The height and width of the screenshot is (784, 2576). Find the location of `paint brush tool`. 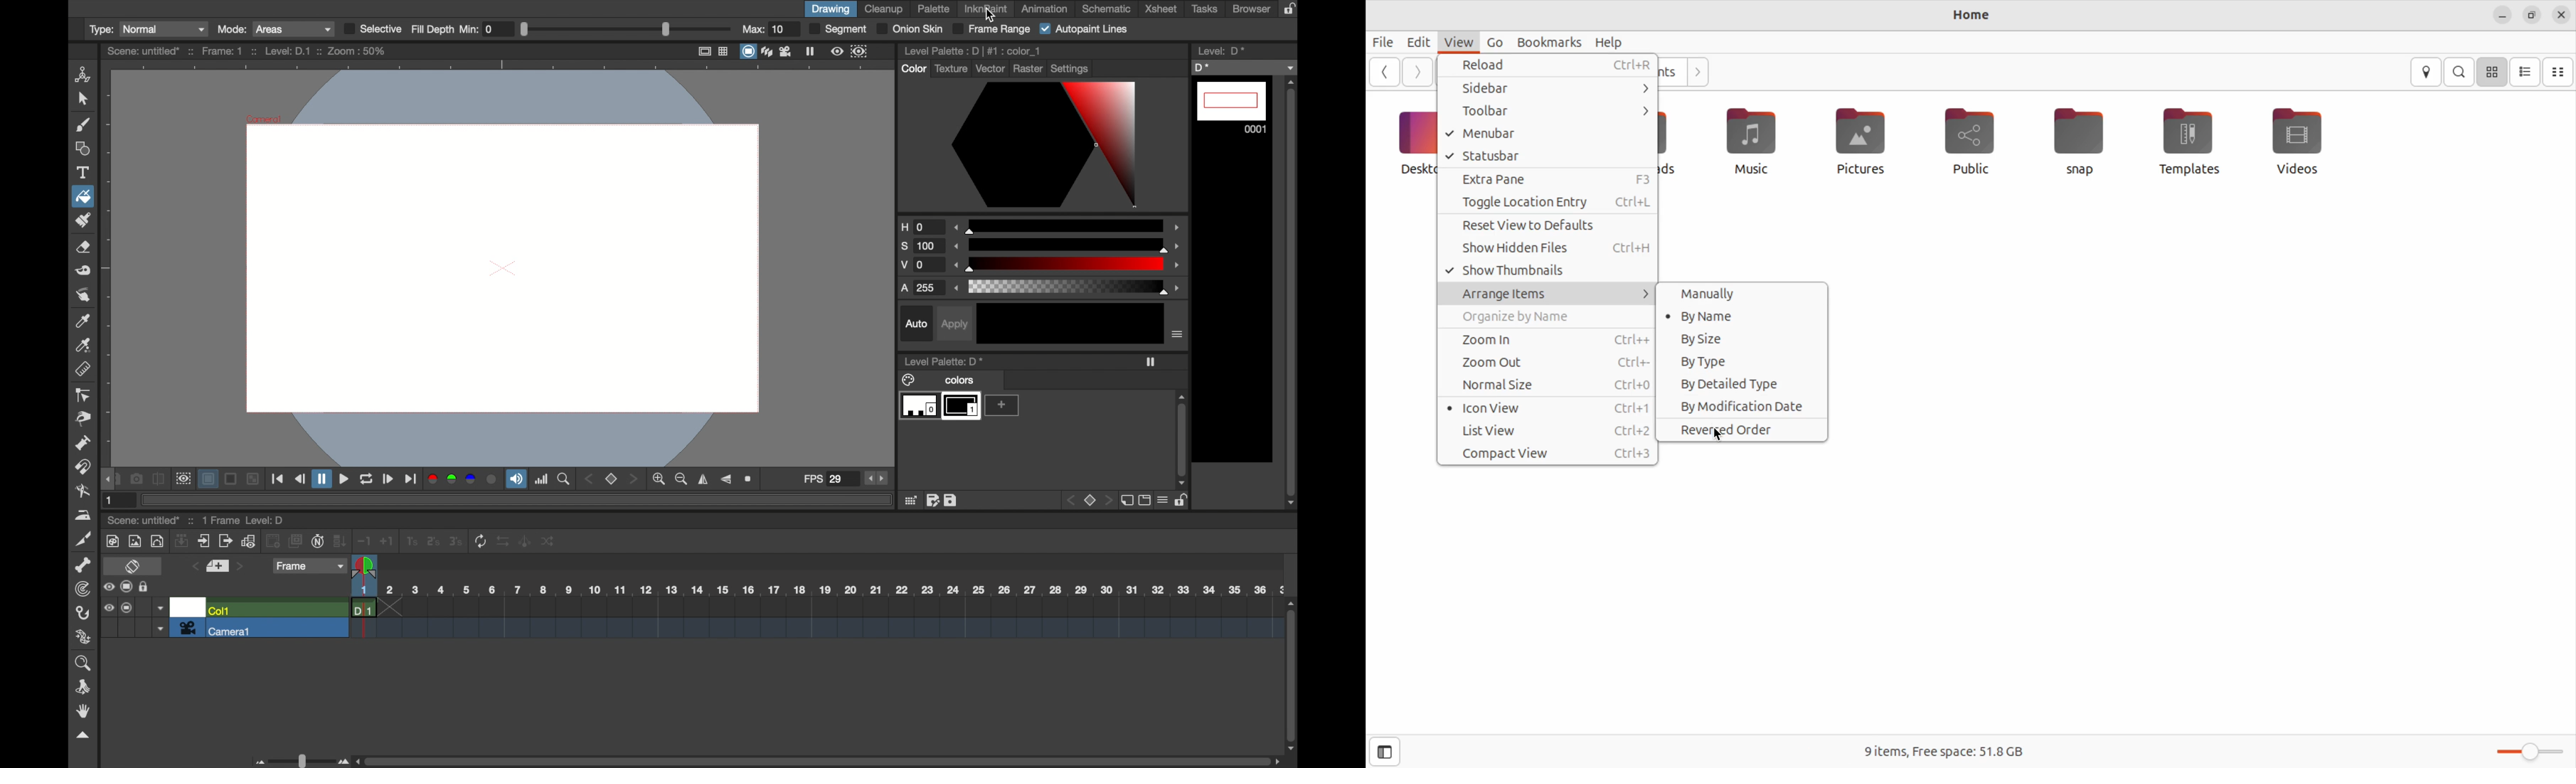

paint brush tool is located at coordinates (82, 124).